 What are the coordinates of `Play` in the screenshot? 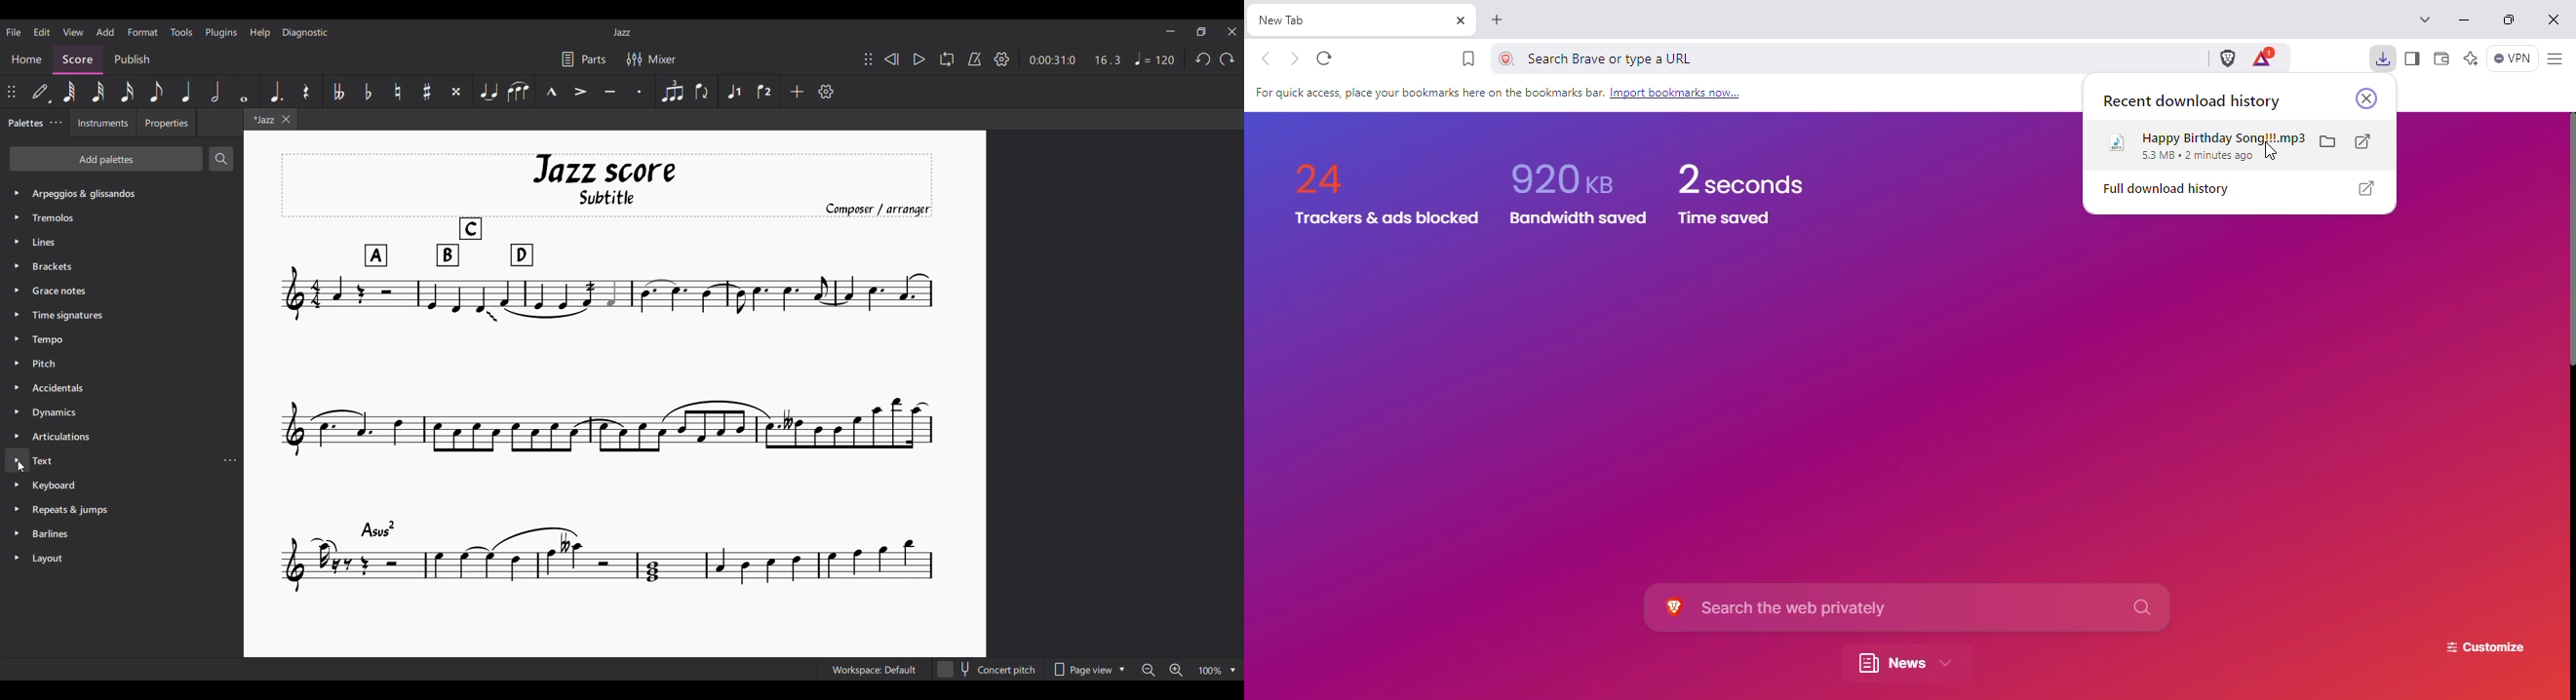 It's located at (920, 59).